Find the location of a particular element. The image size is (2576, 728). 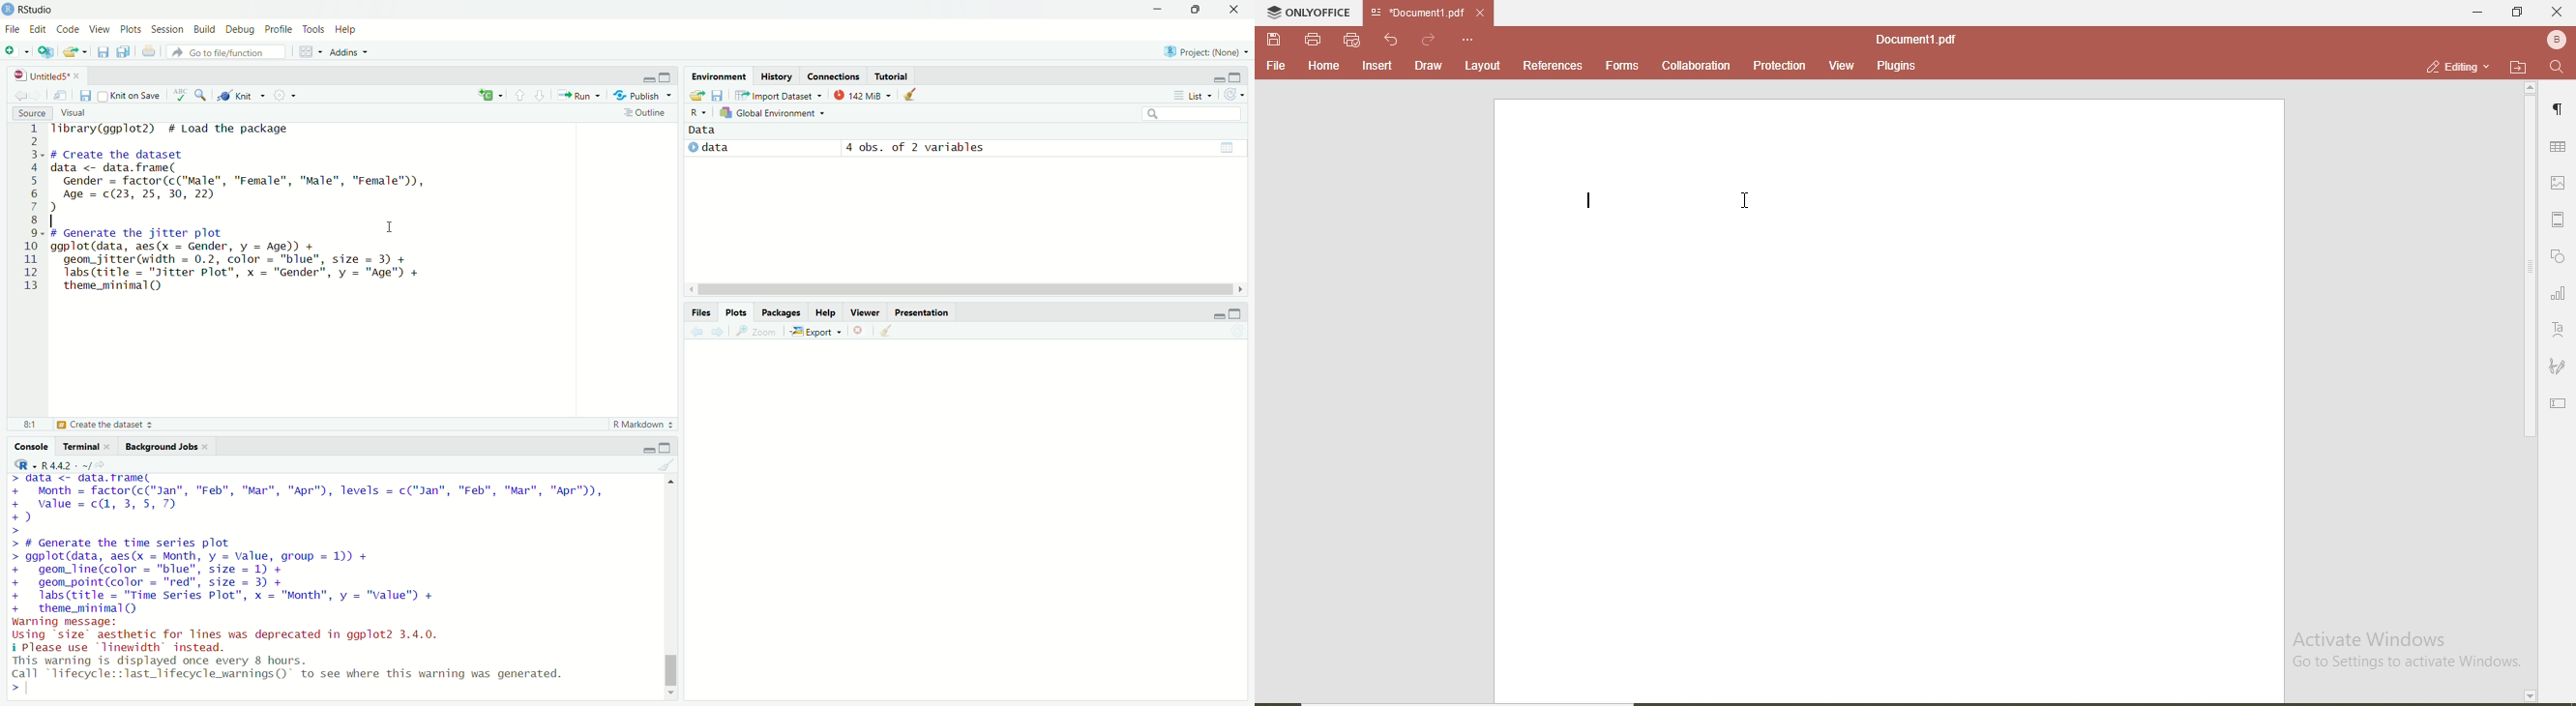

publish is located at coordinates (645, 95).